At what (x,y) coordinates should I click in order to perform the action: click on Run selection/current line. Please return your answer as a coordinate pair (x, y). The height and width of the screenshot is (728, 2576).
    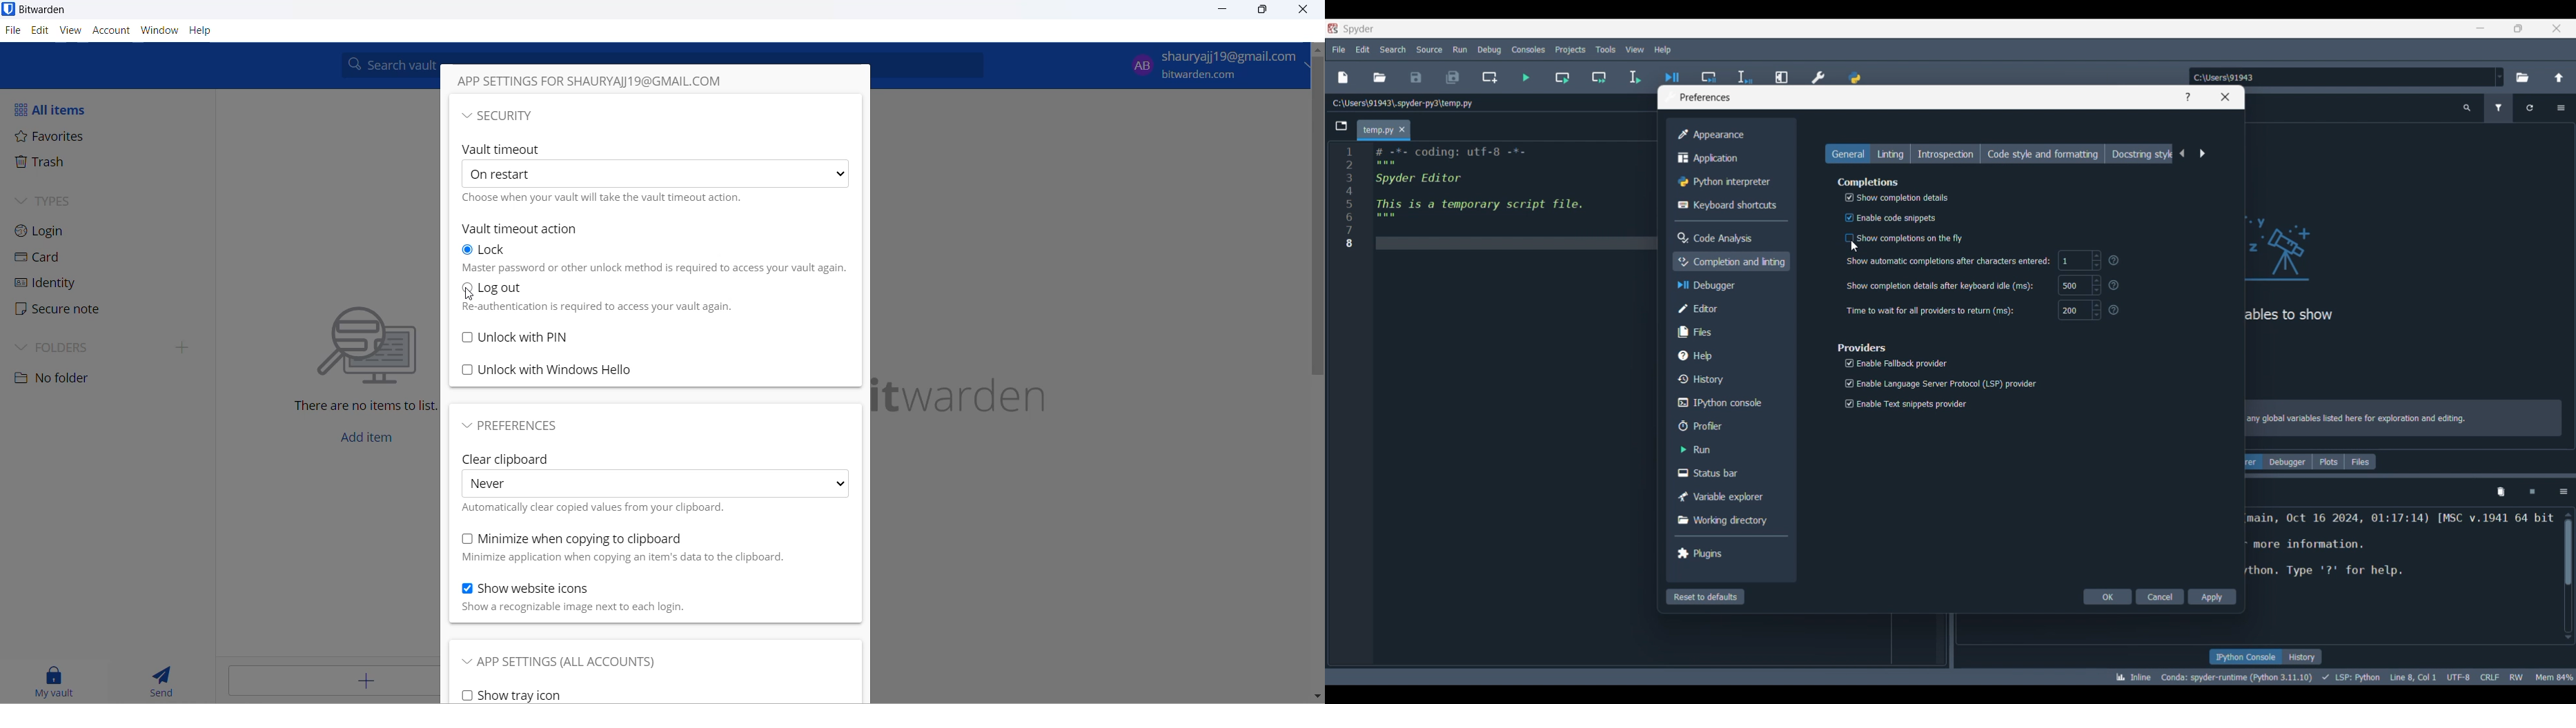
    Looking at the image, I should click on (1634, 78).